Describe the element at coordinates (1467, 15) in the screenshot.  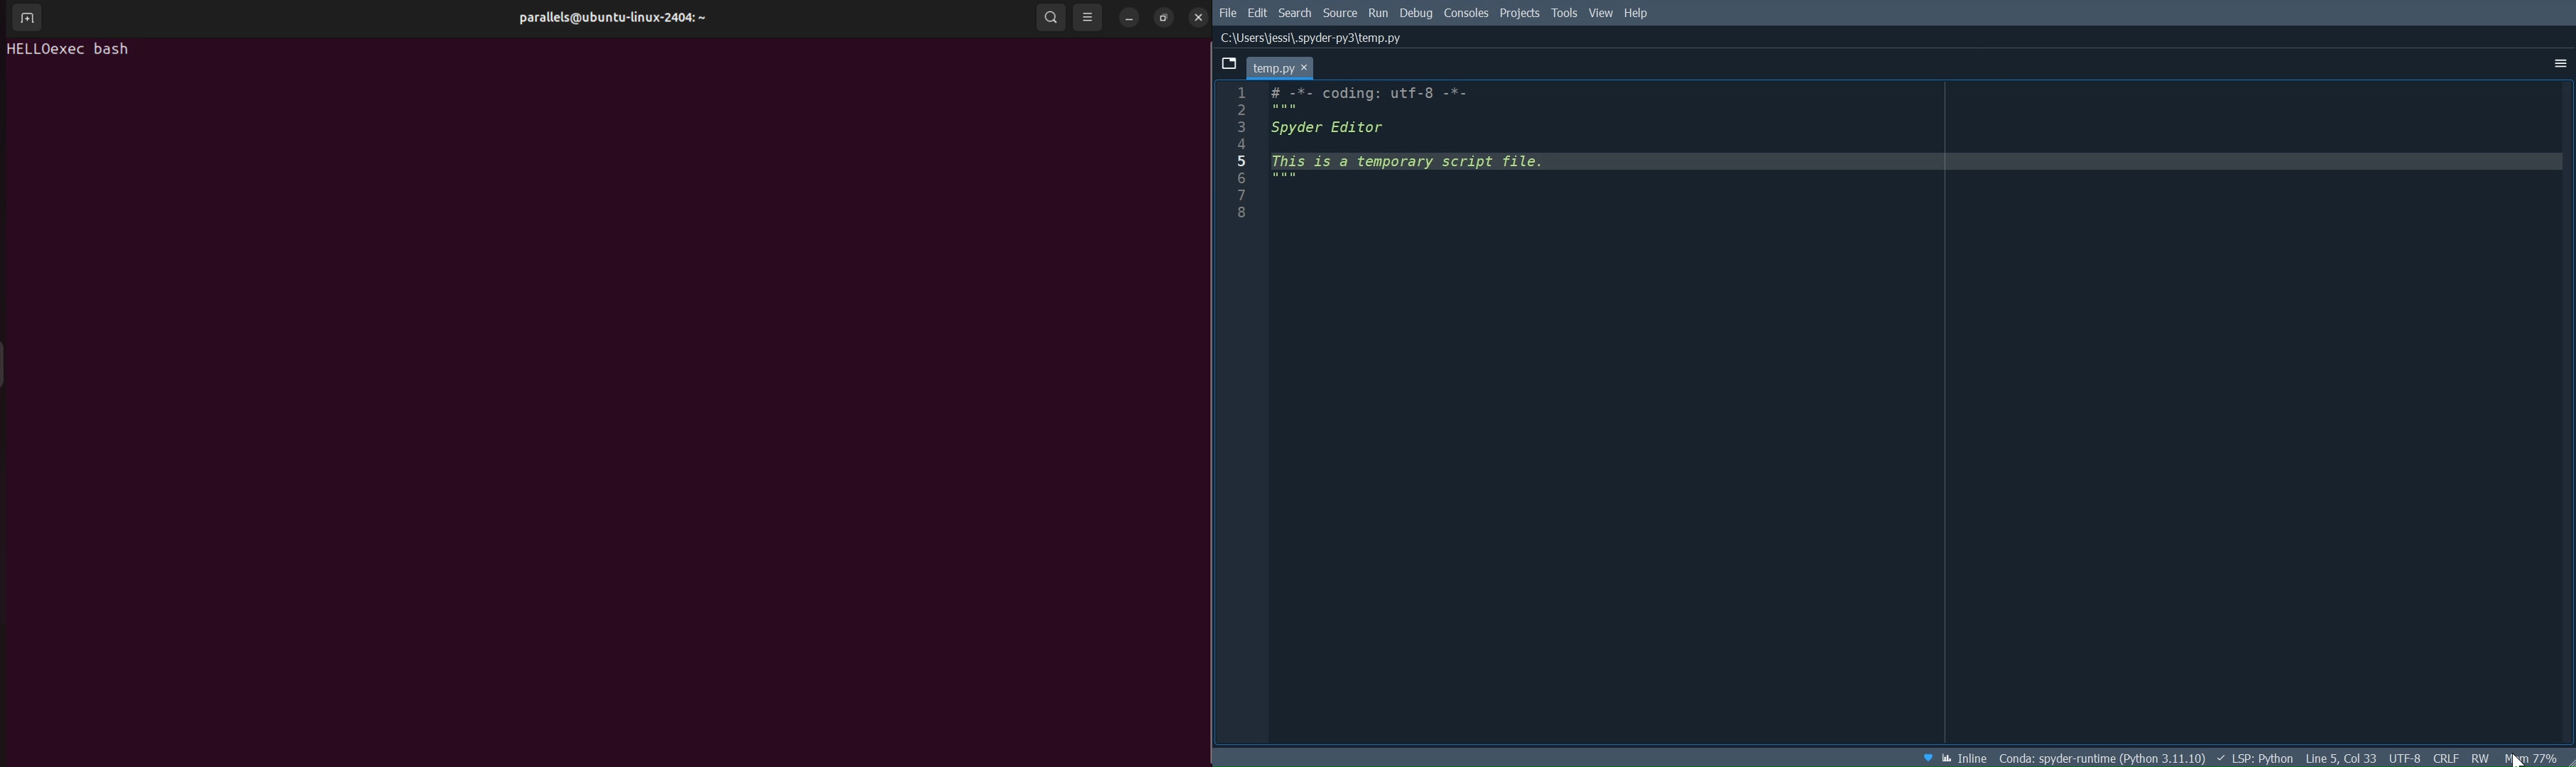
I see `Consoles` at that location.